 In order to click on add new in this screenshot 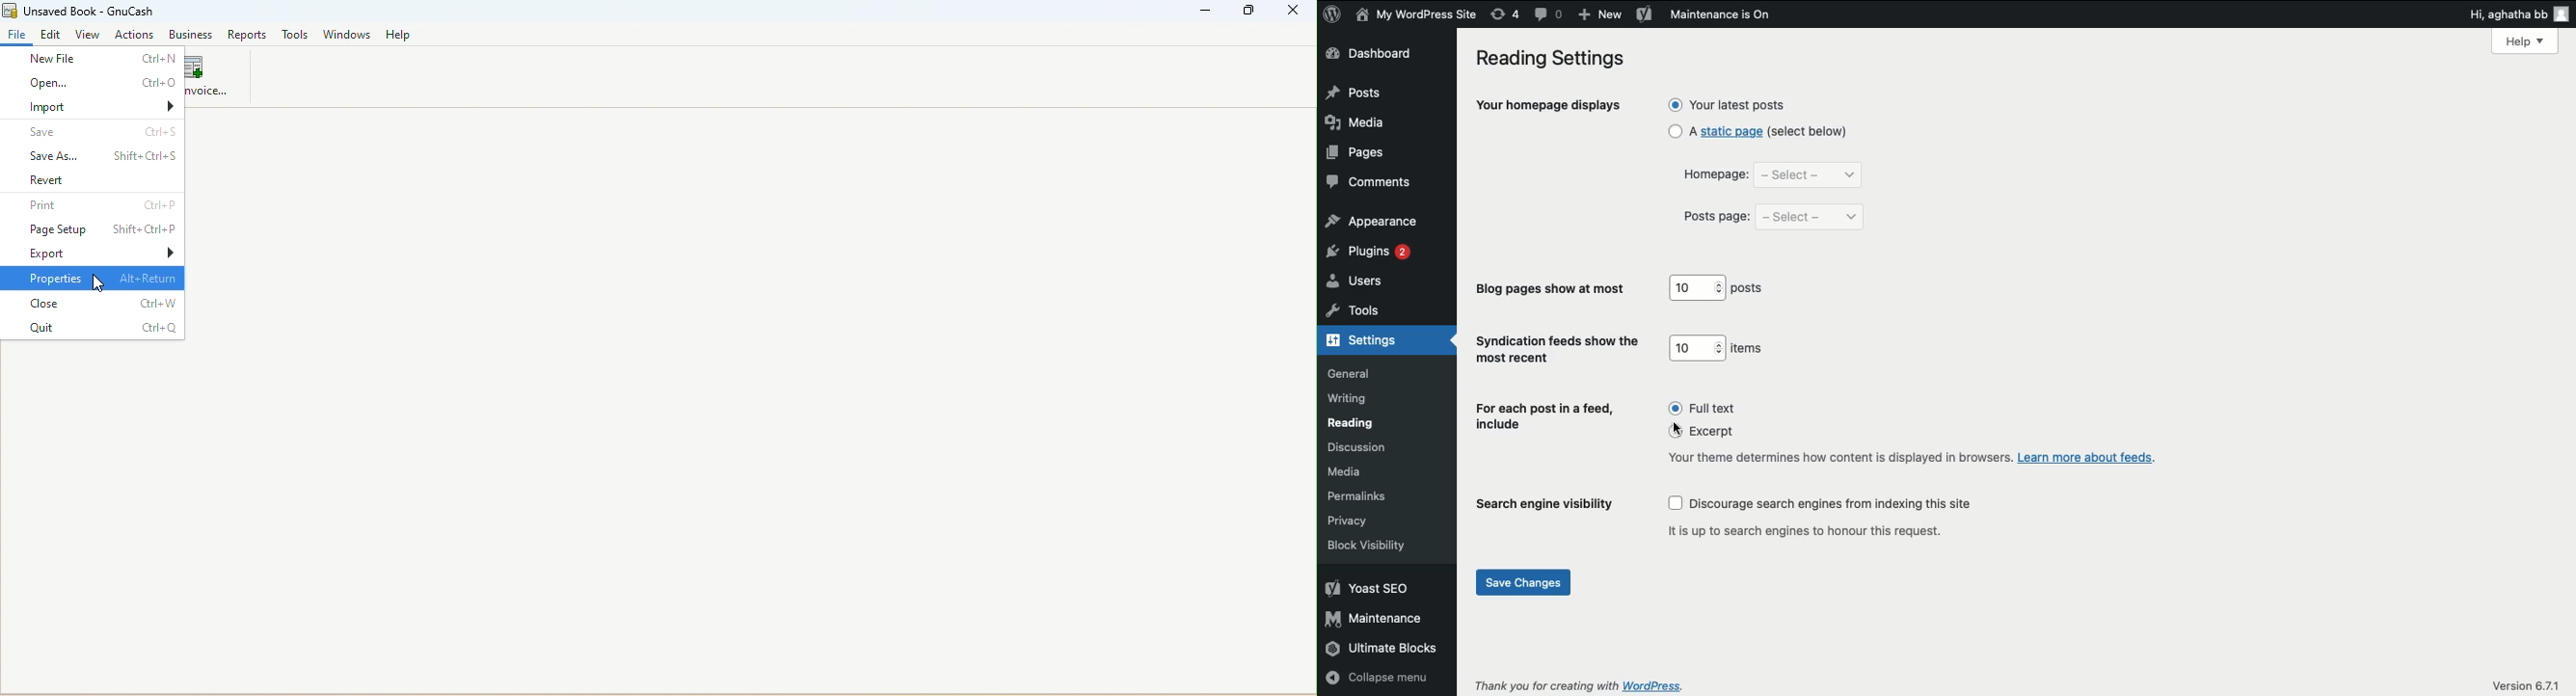, I will do `click(1599, 13)`.